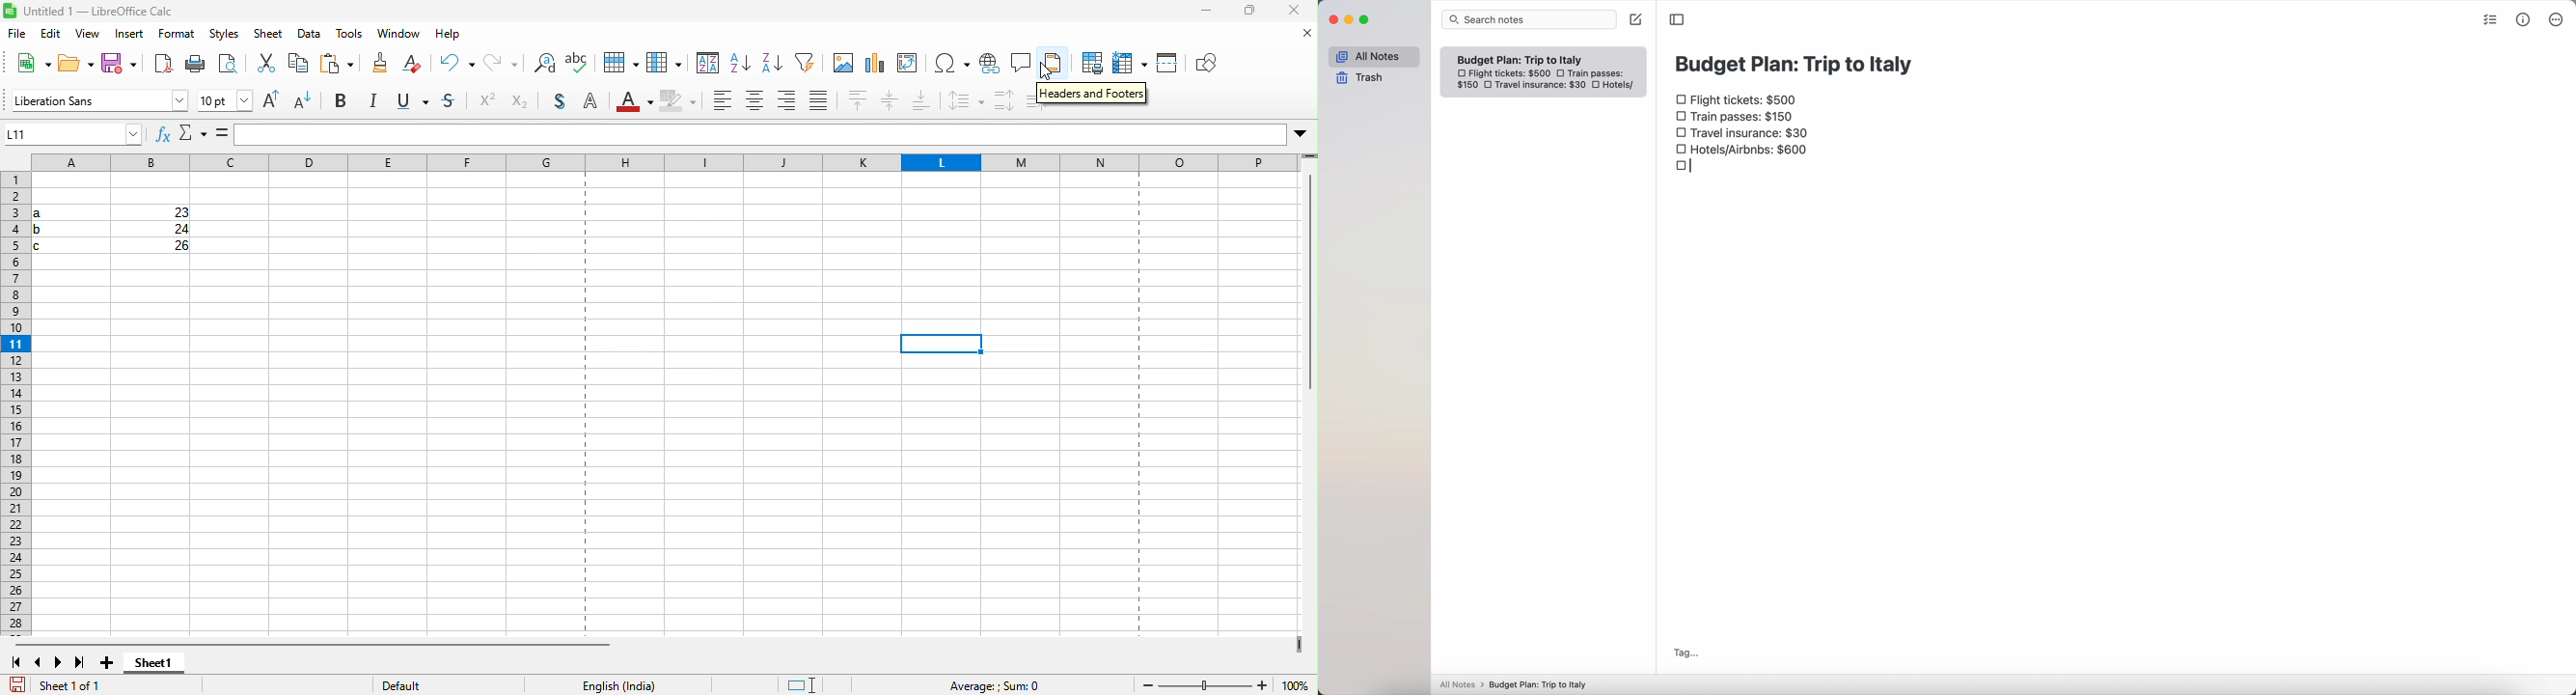 This screenshot has height=700, width=2576. What do you see at coordinates (1124, 63) in the screenshot?
I see `freeze row and column` at bounding box center [1124, 63].